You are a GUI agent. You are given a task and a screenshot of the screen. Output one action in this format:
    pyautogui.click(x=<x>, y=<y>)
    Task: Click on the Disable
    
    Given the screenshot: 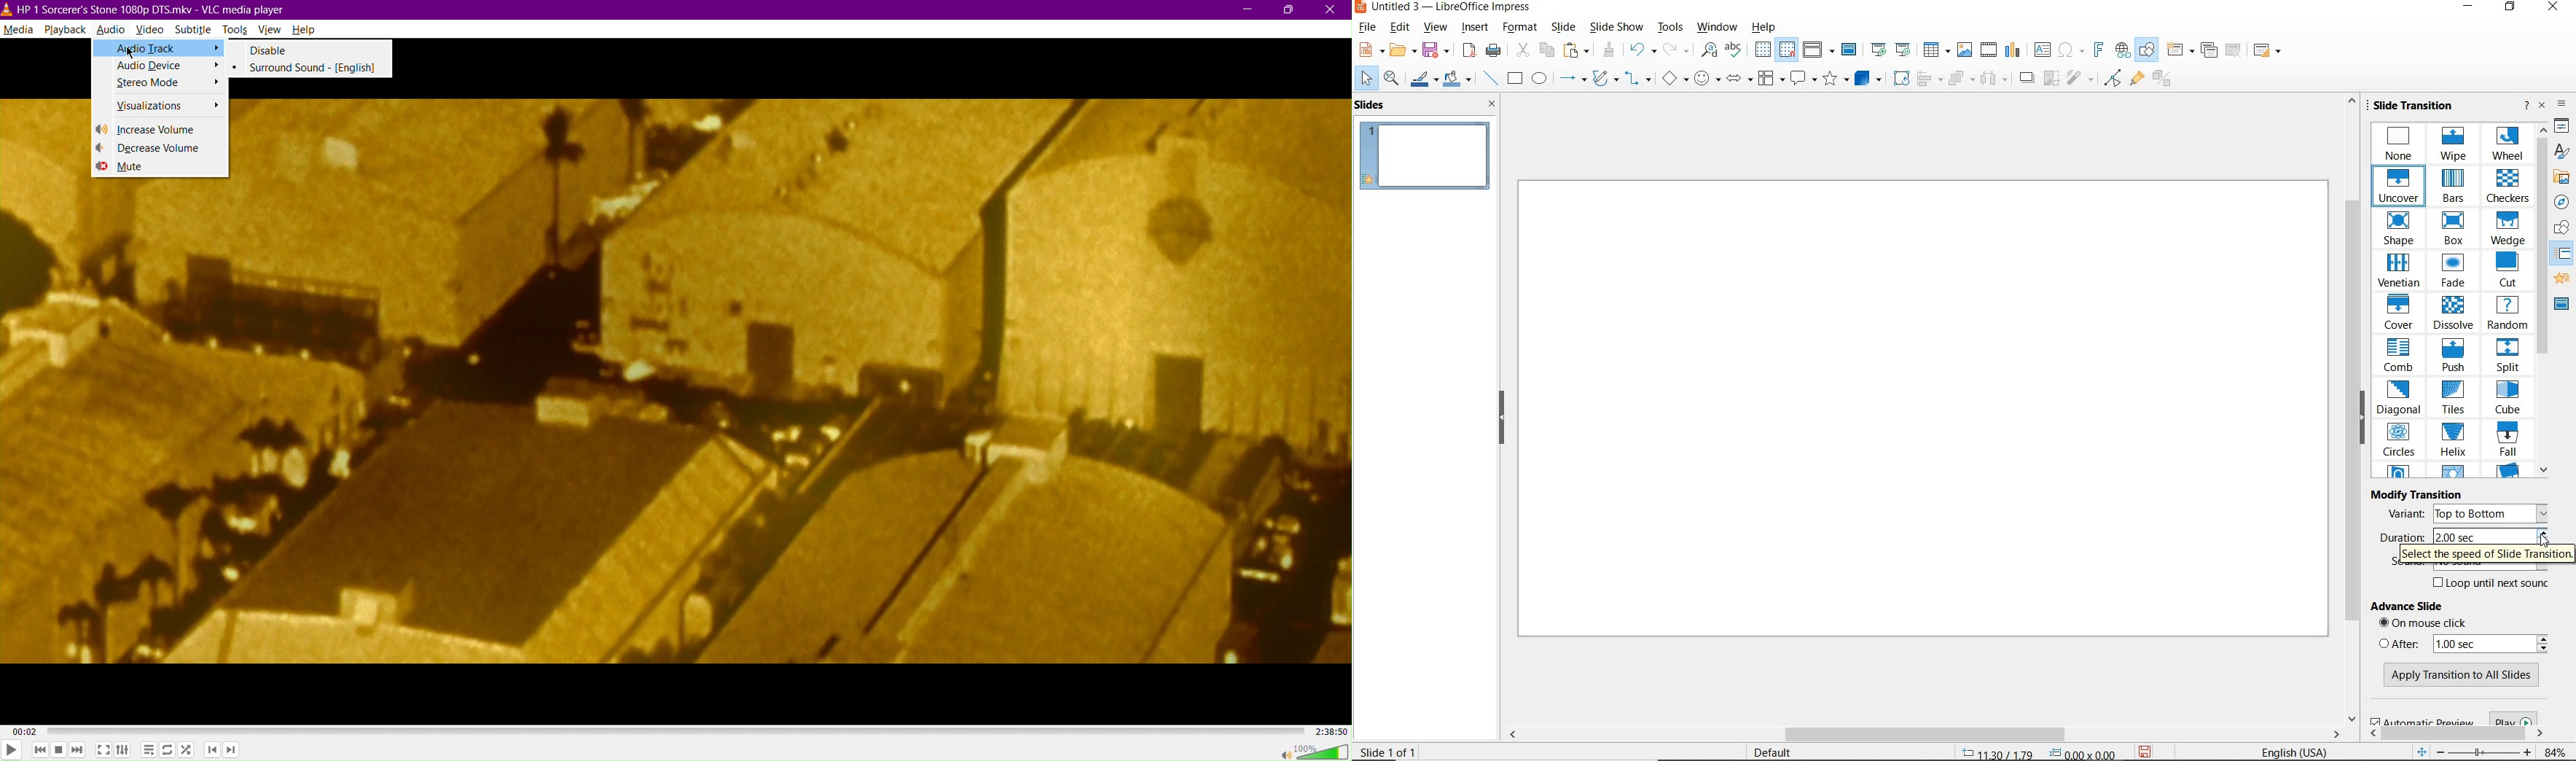 What is the action you would take?
    pyautogui.click(x=312, y=50)
    